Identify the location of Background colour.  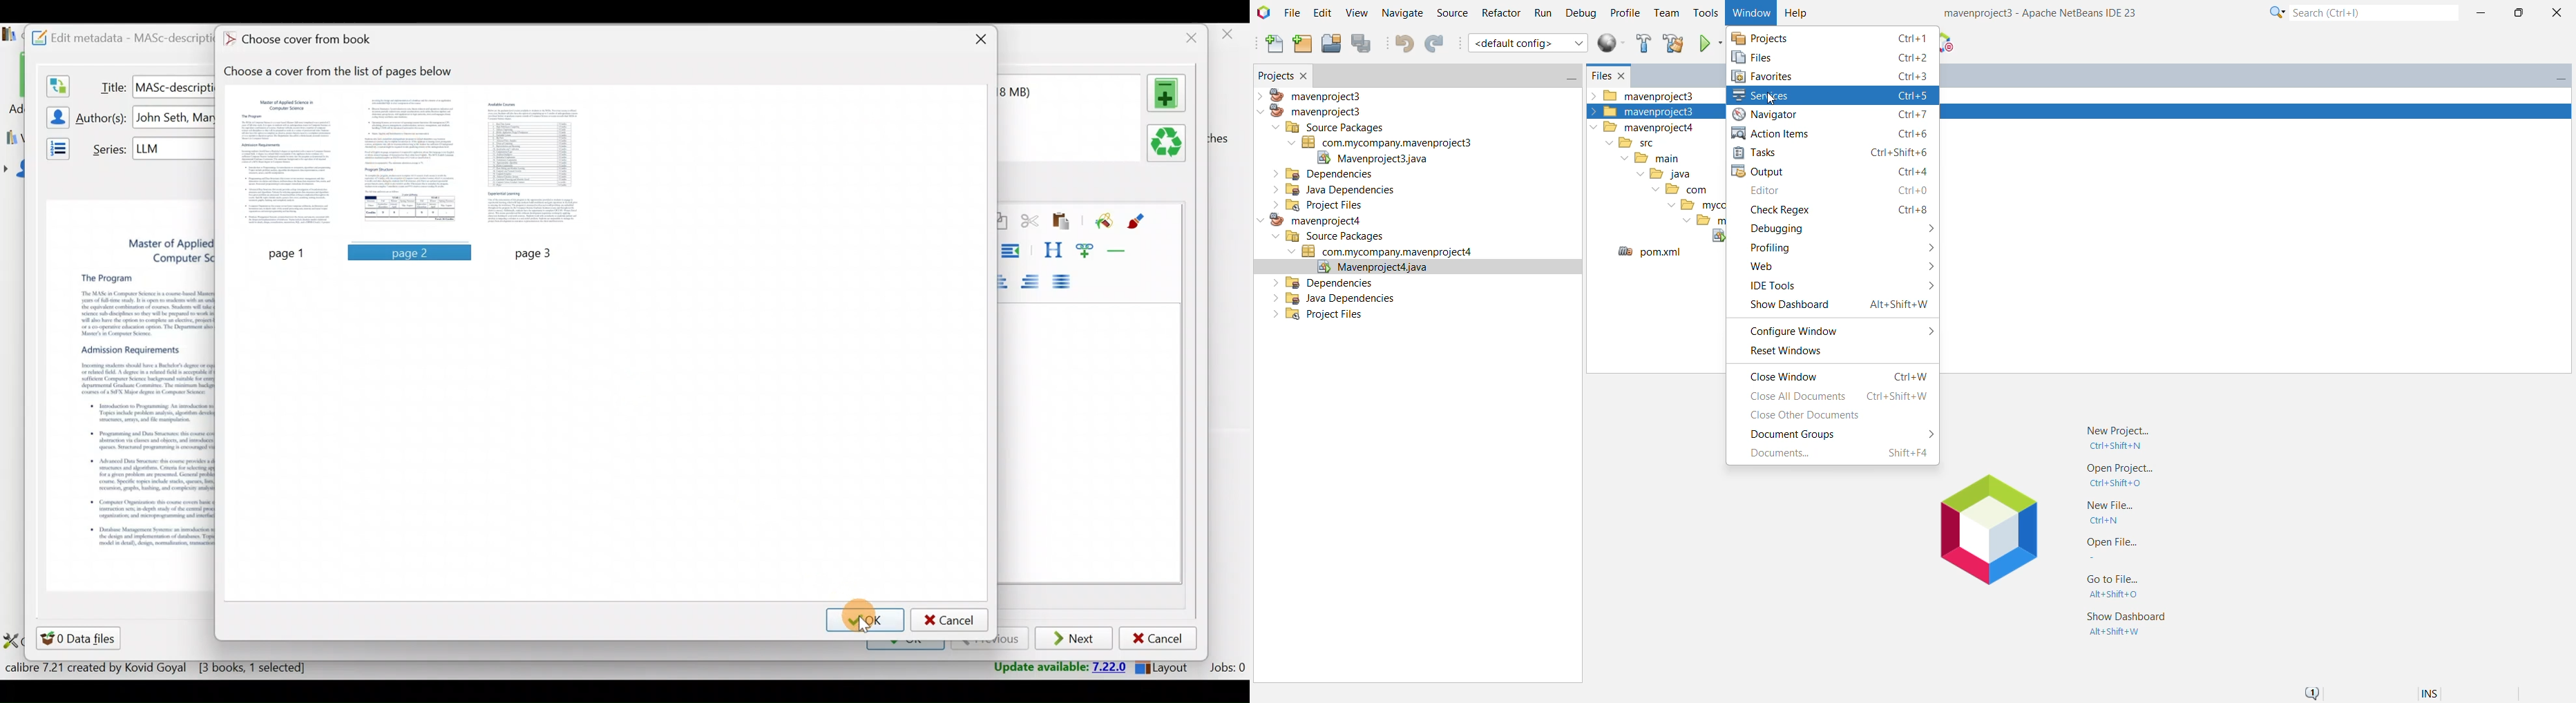
(1102, 222).